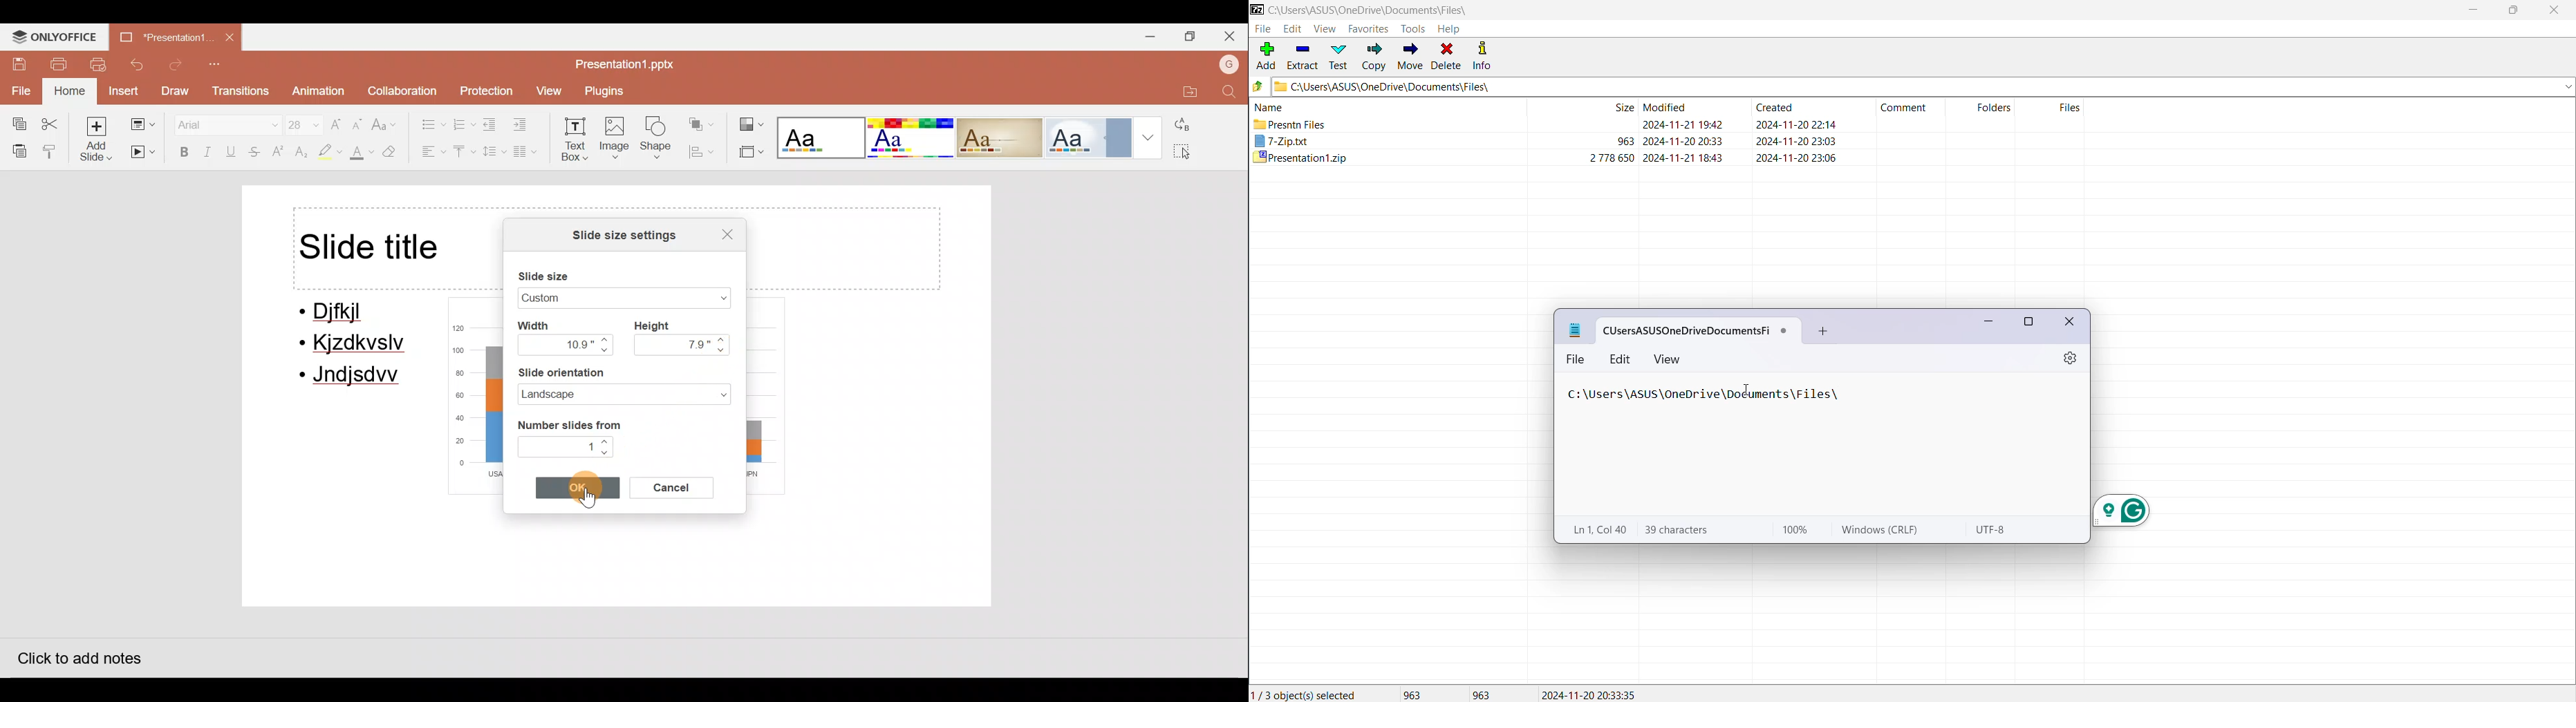  I want to click on Width, so click(545, 324).